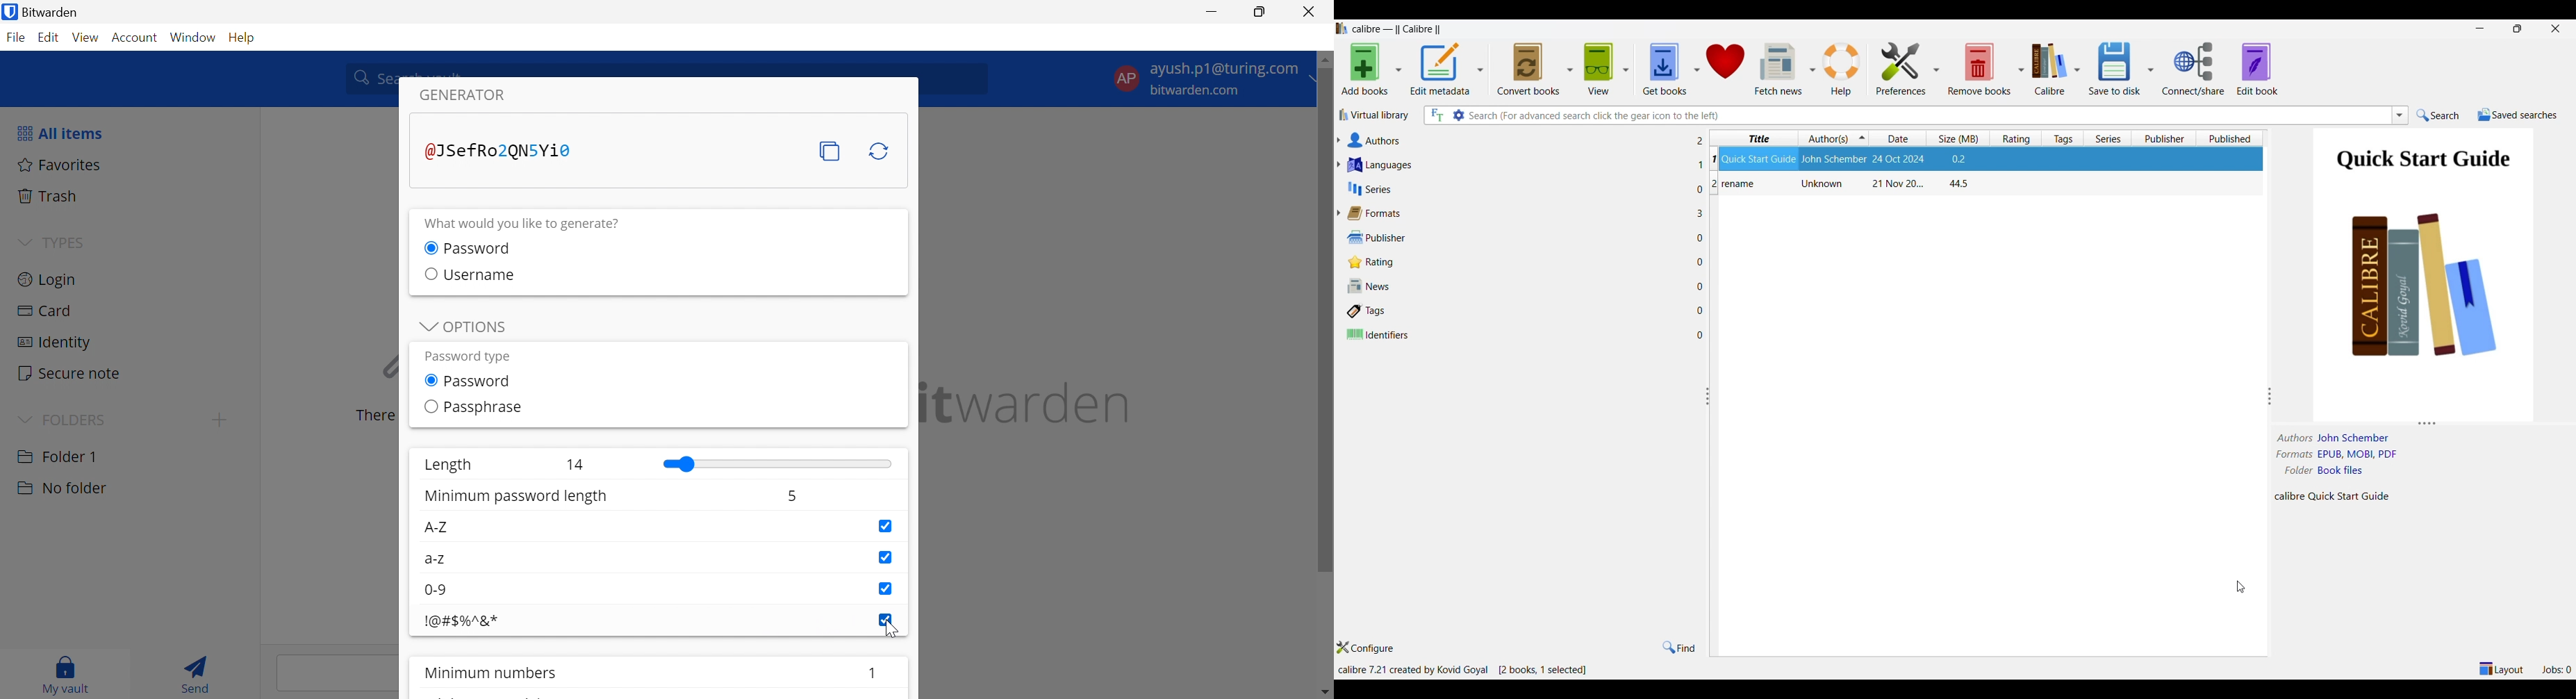 This screenshot has width=2576, height=700. I want to click on Donate, so click(1726, 69).